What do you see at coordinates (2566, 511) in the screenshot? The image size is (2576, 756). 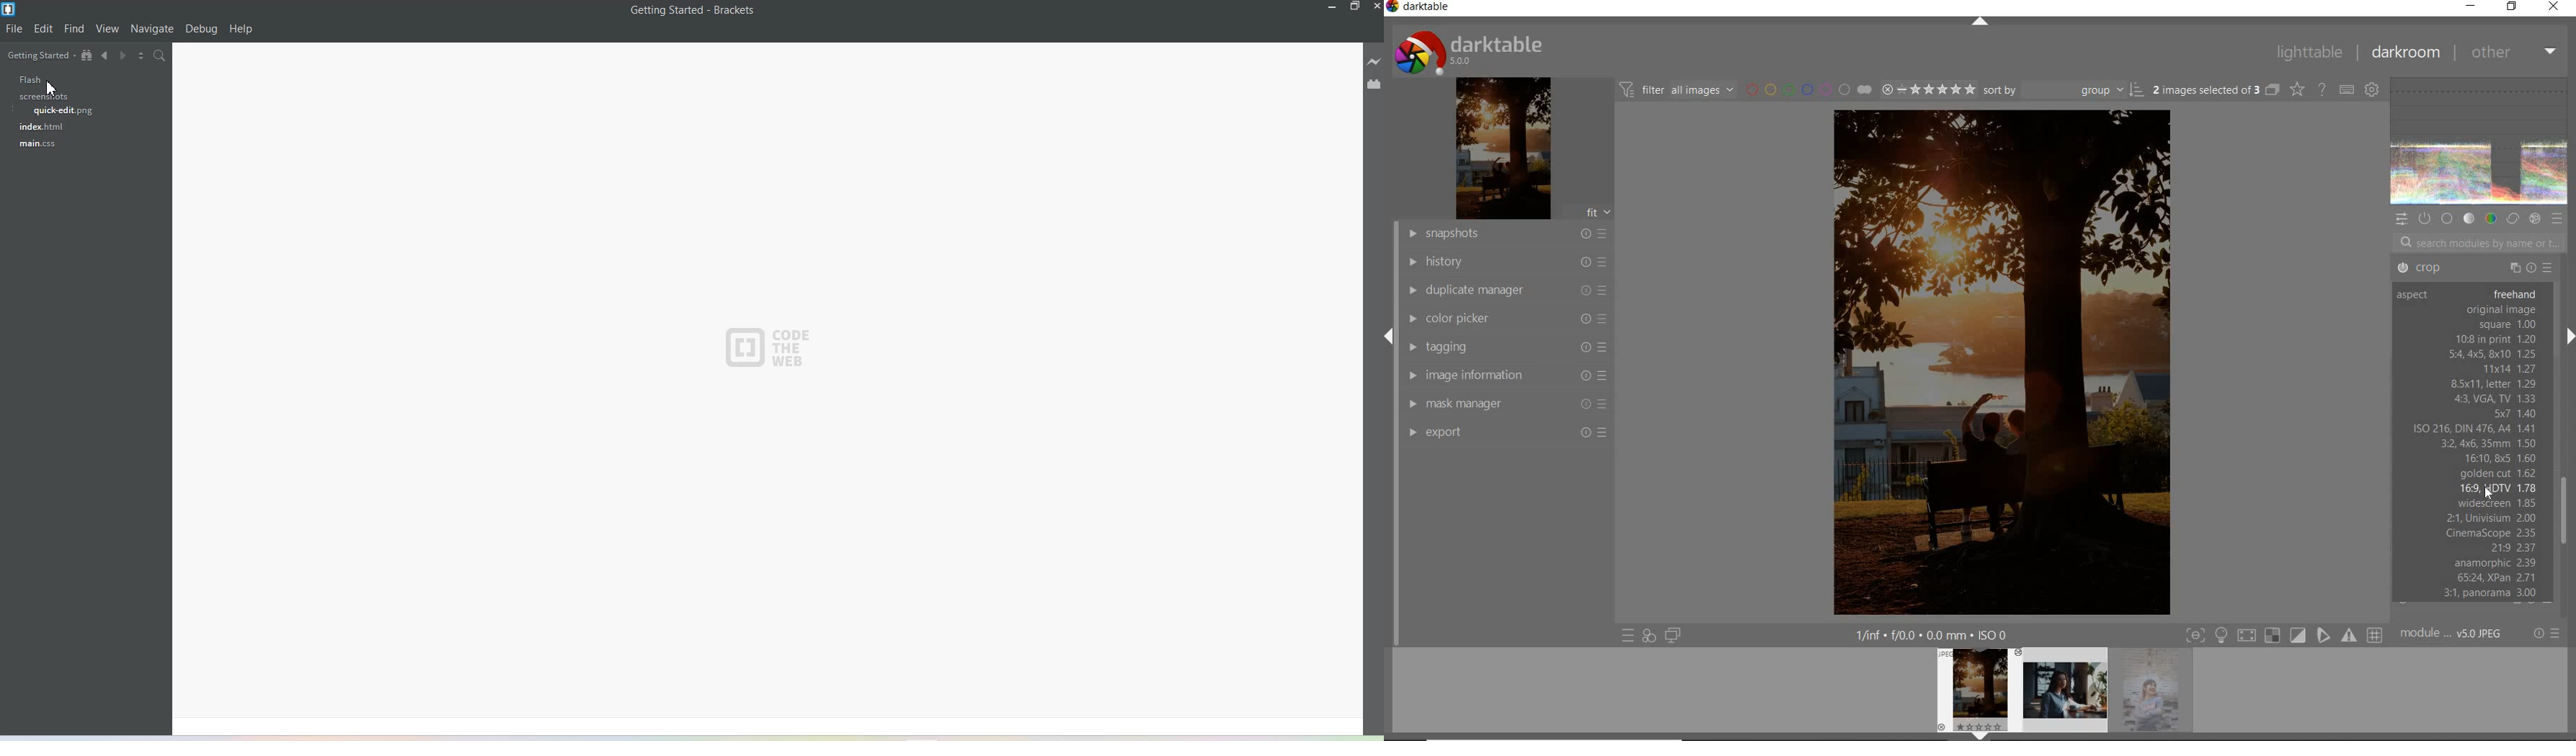 I see `scrollbar` at bounding box center [2566, 511].